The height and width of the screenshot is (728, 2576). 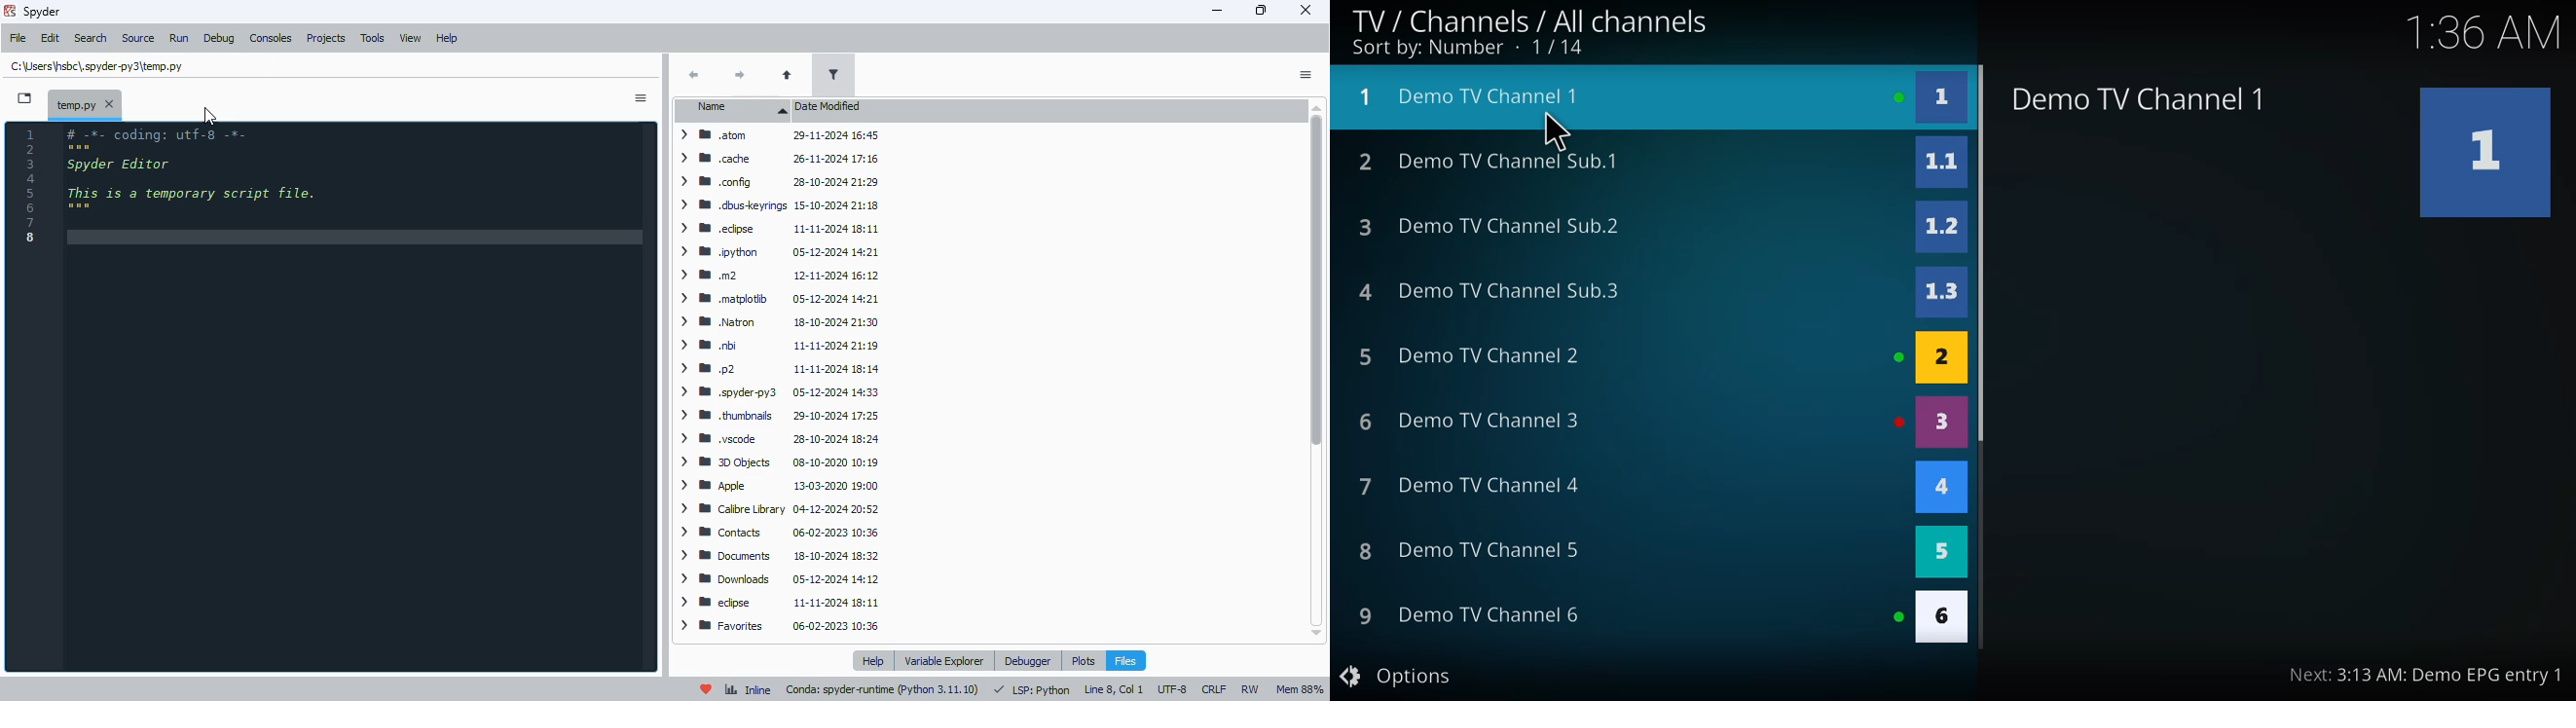 What do you see at coordinates (97, 66) in the screenshot?
I see `untitled3.py` at bounding box center [97, 66].